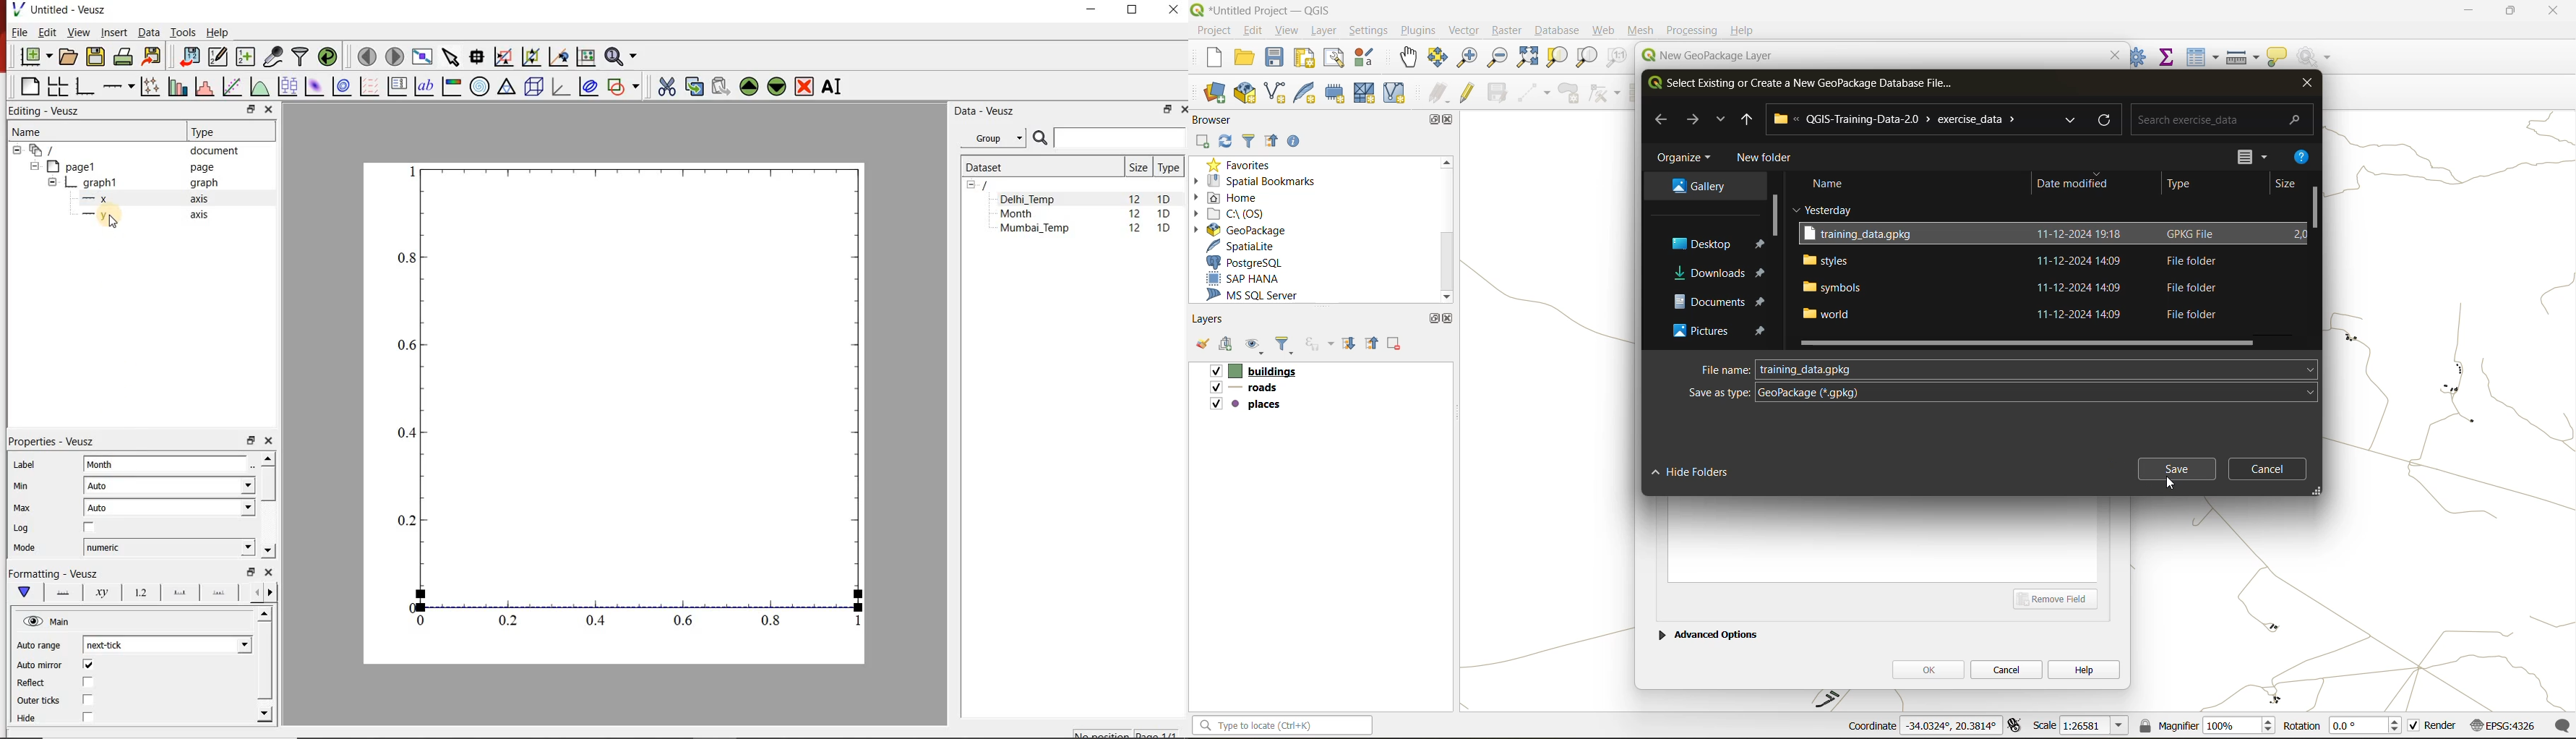 This screenshot has width=2576, height=756. I want to click on arrange graphs in a grid, so click(57, 86).